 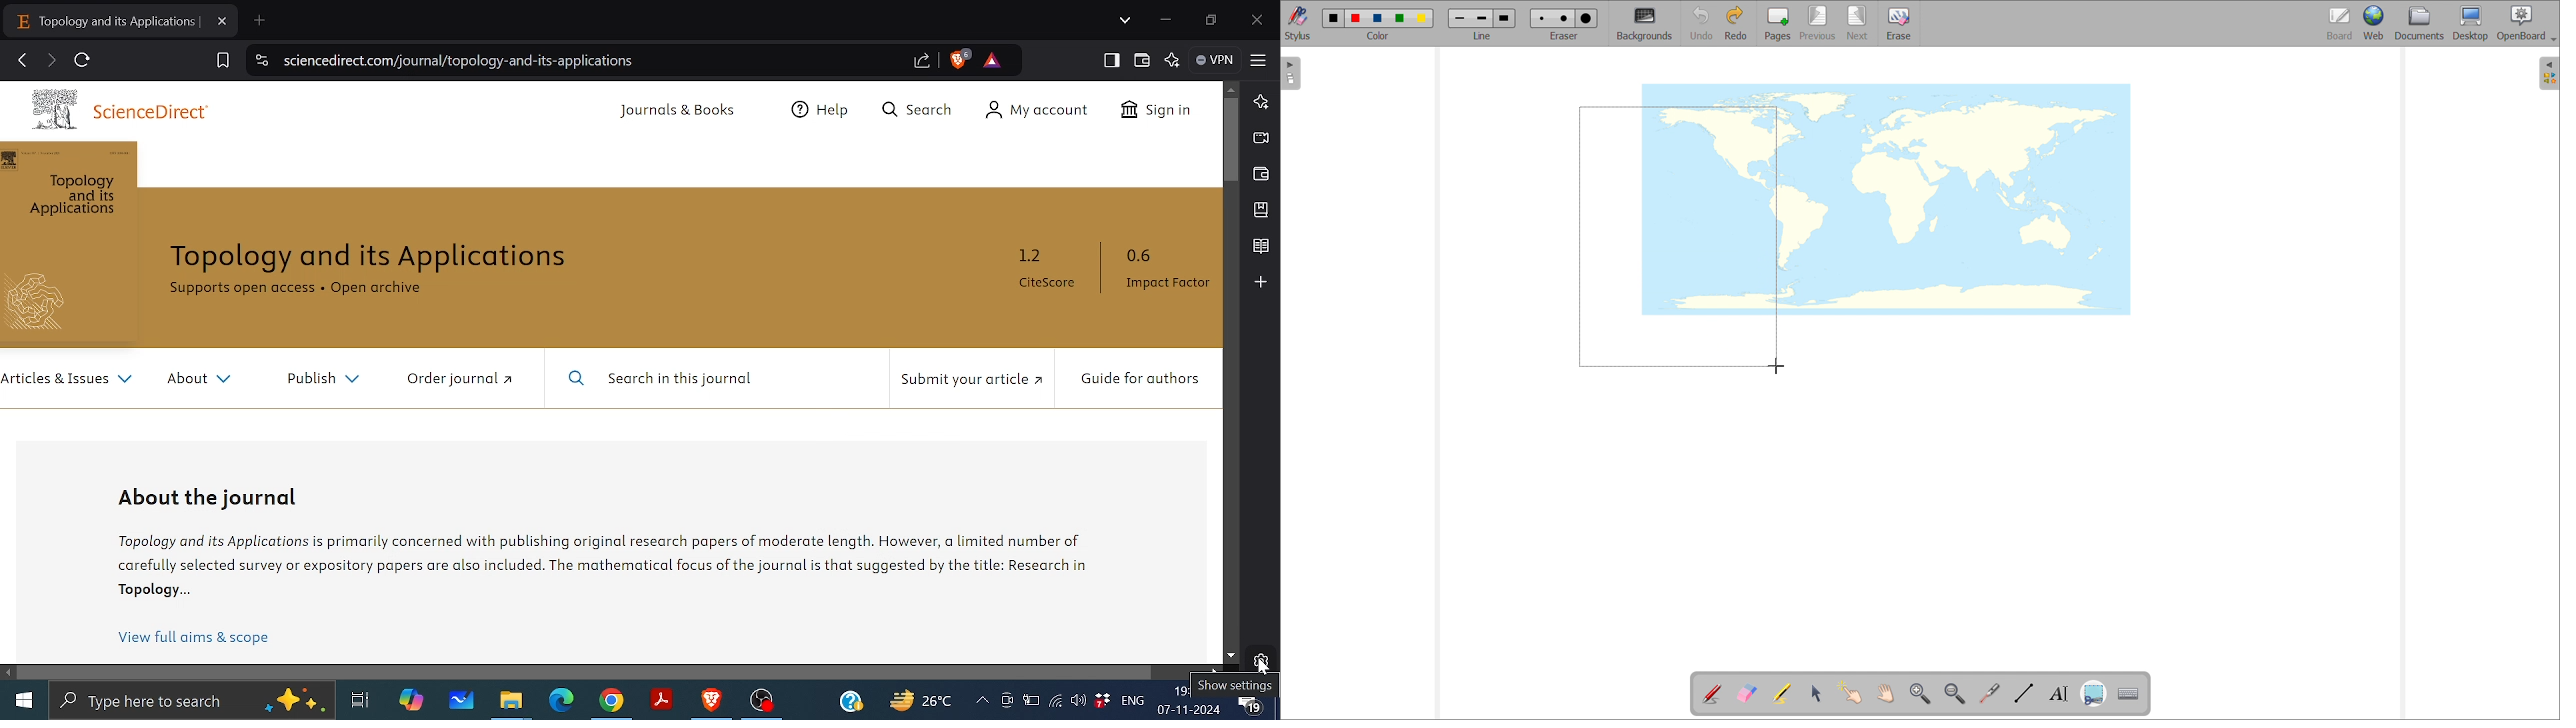 I want to click on OBS studio, so click(x=763, y=701).